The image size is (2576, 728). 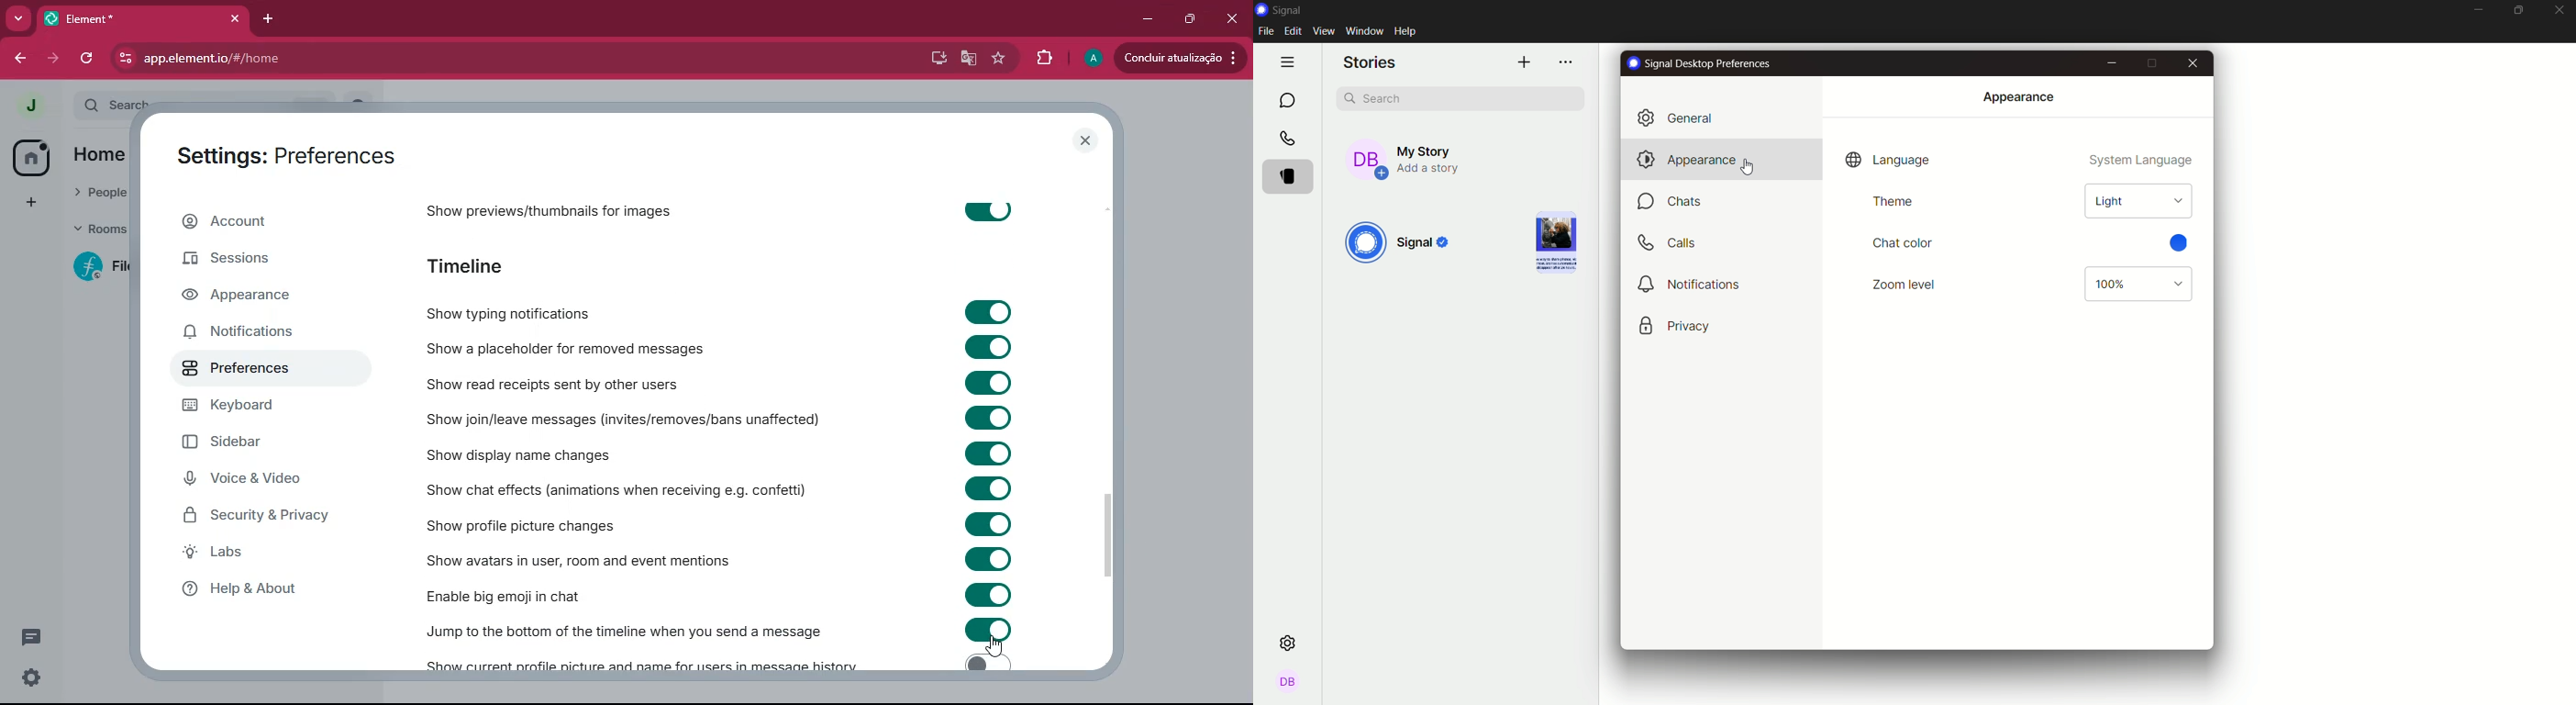 What do you see at coordinates (1692, 284) in the screenshot?
I see `notifications` at bounding box center [1692, 284].